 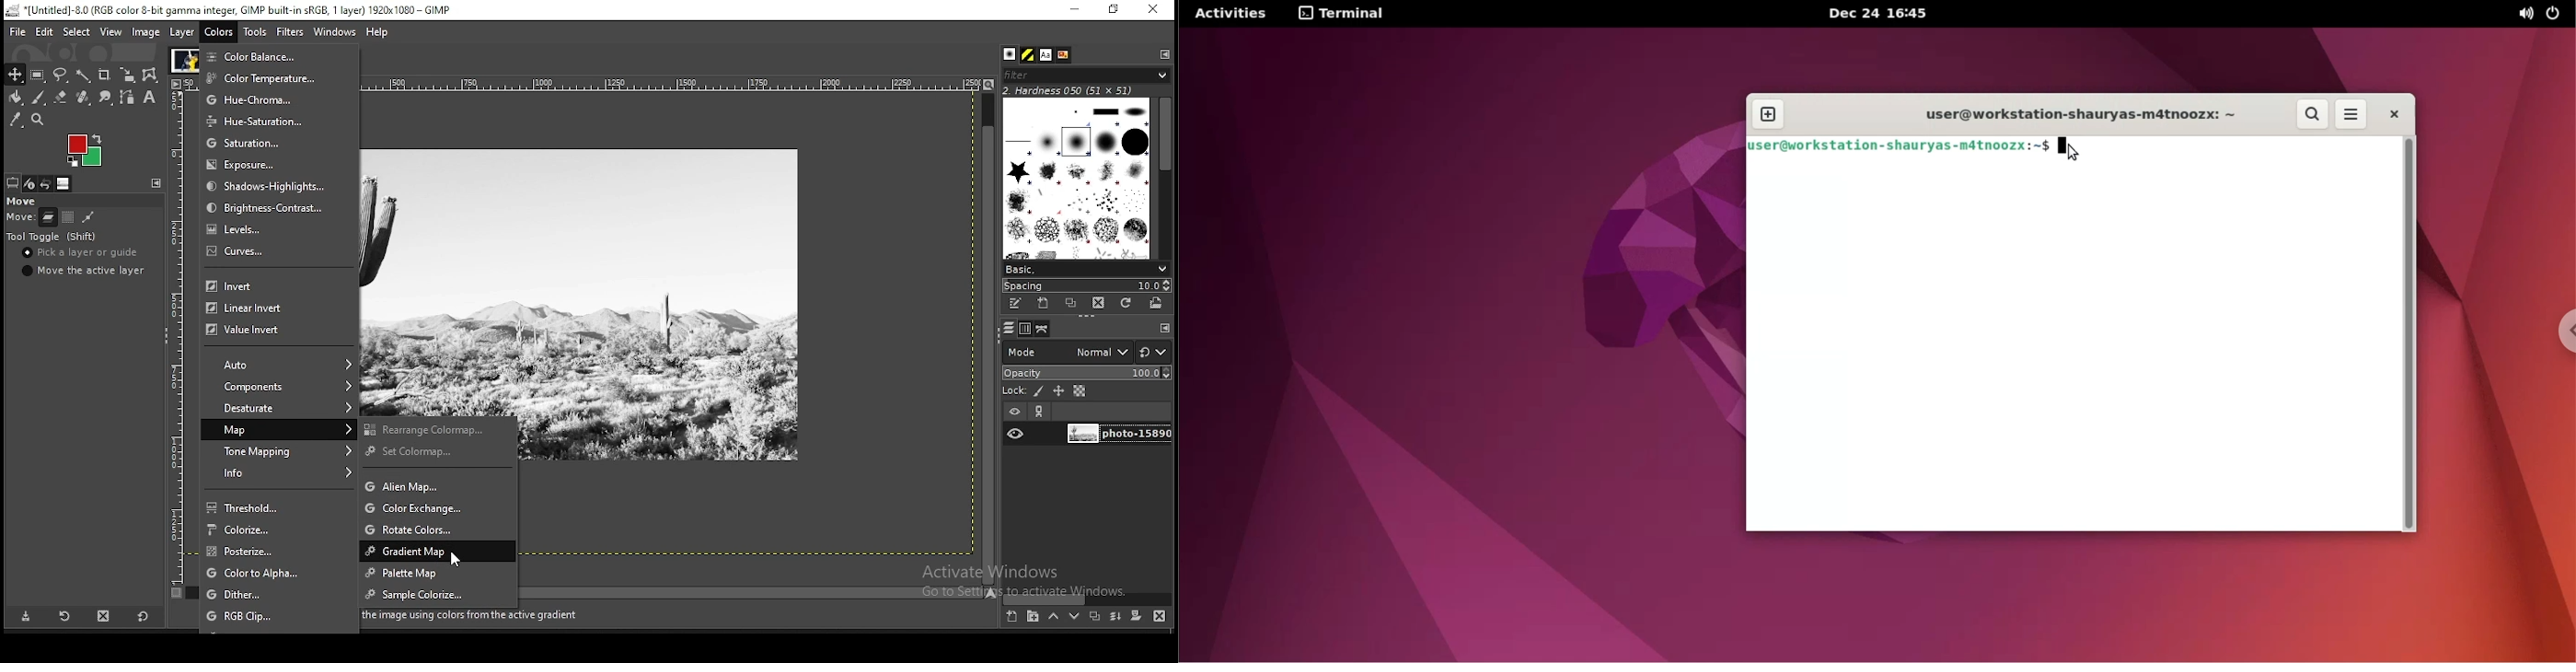 I want to click on brushes, so click(x=1011, y=54).